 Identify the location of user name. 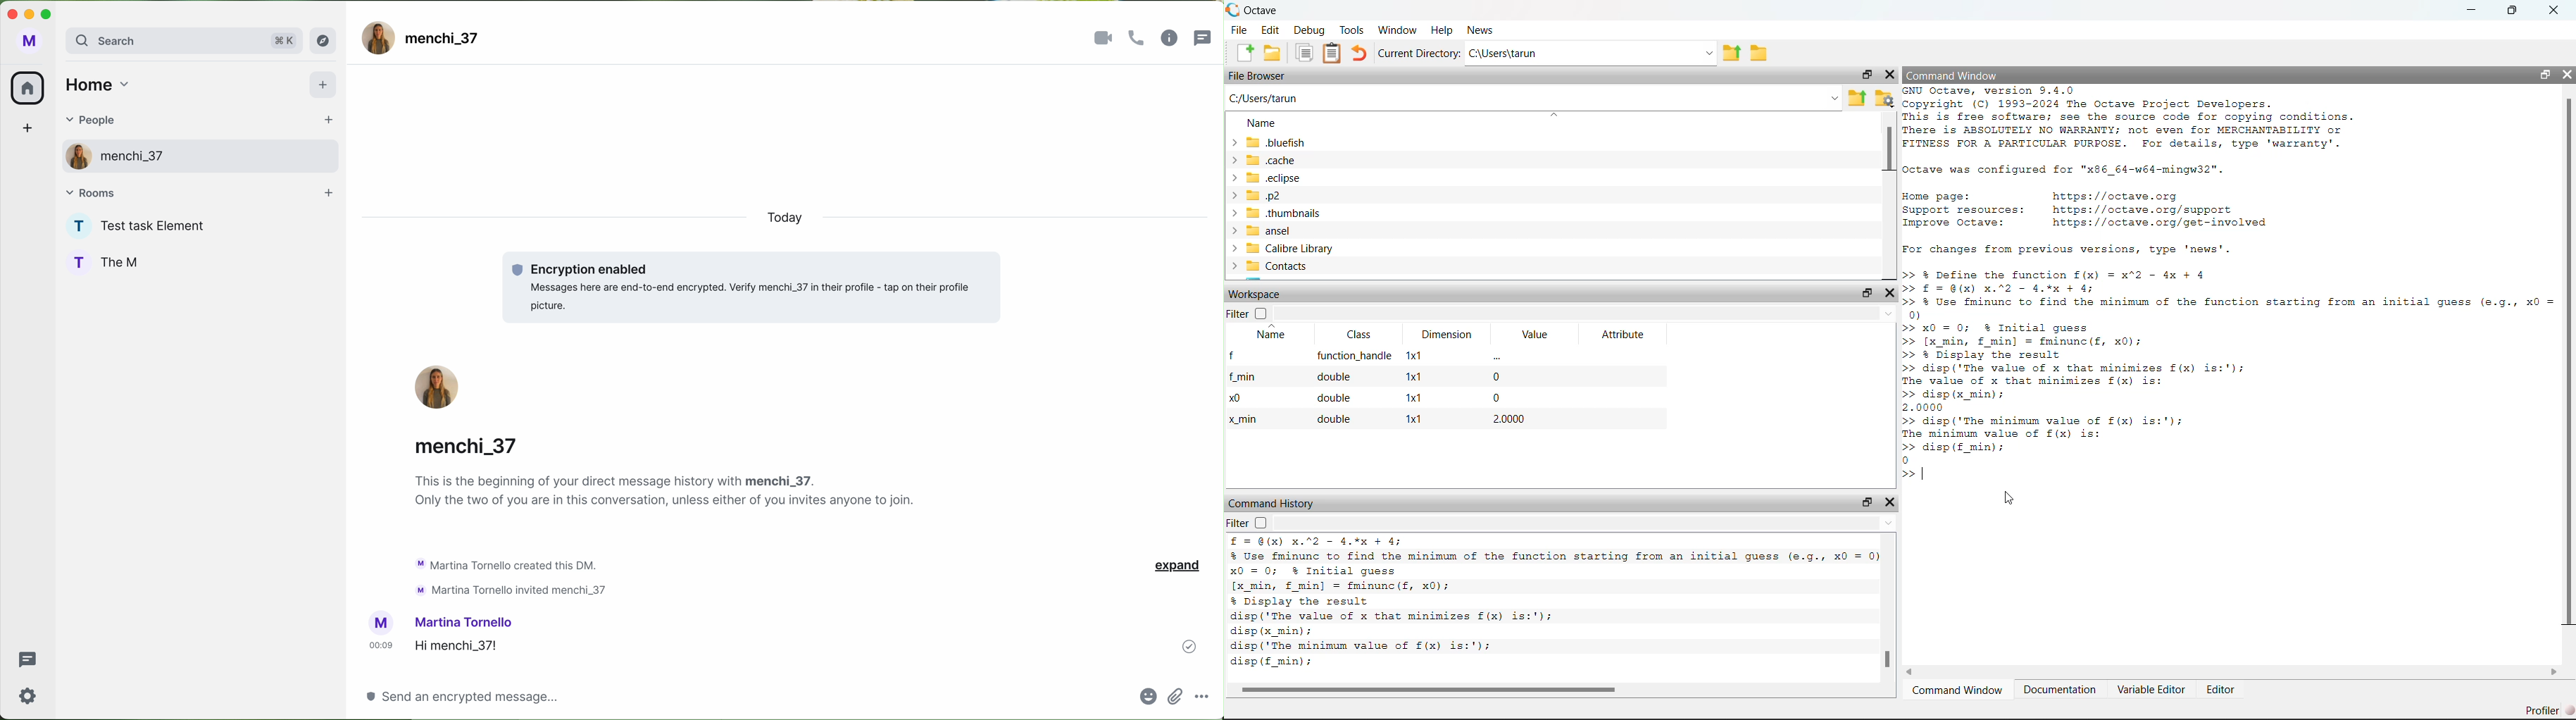
(424, 37).